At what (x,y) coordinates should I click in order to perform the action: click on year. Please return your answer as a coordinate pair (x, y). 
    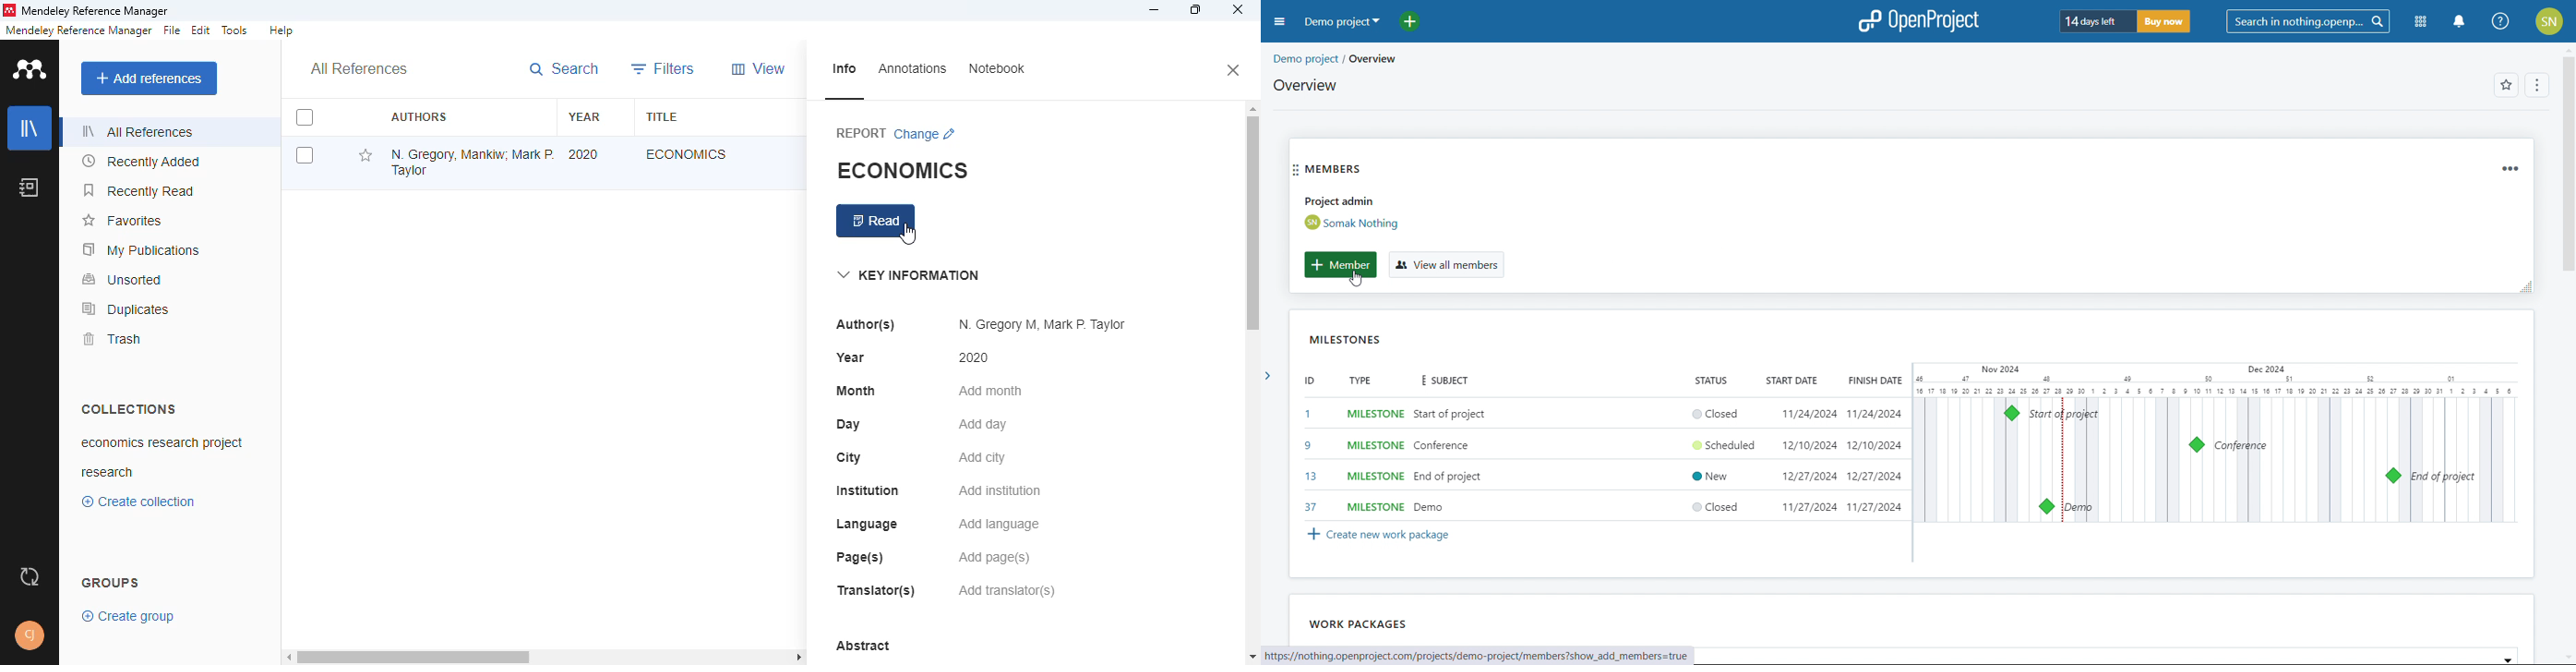
    Looking at the image, I should click on (851, 357).